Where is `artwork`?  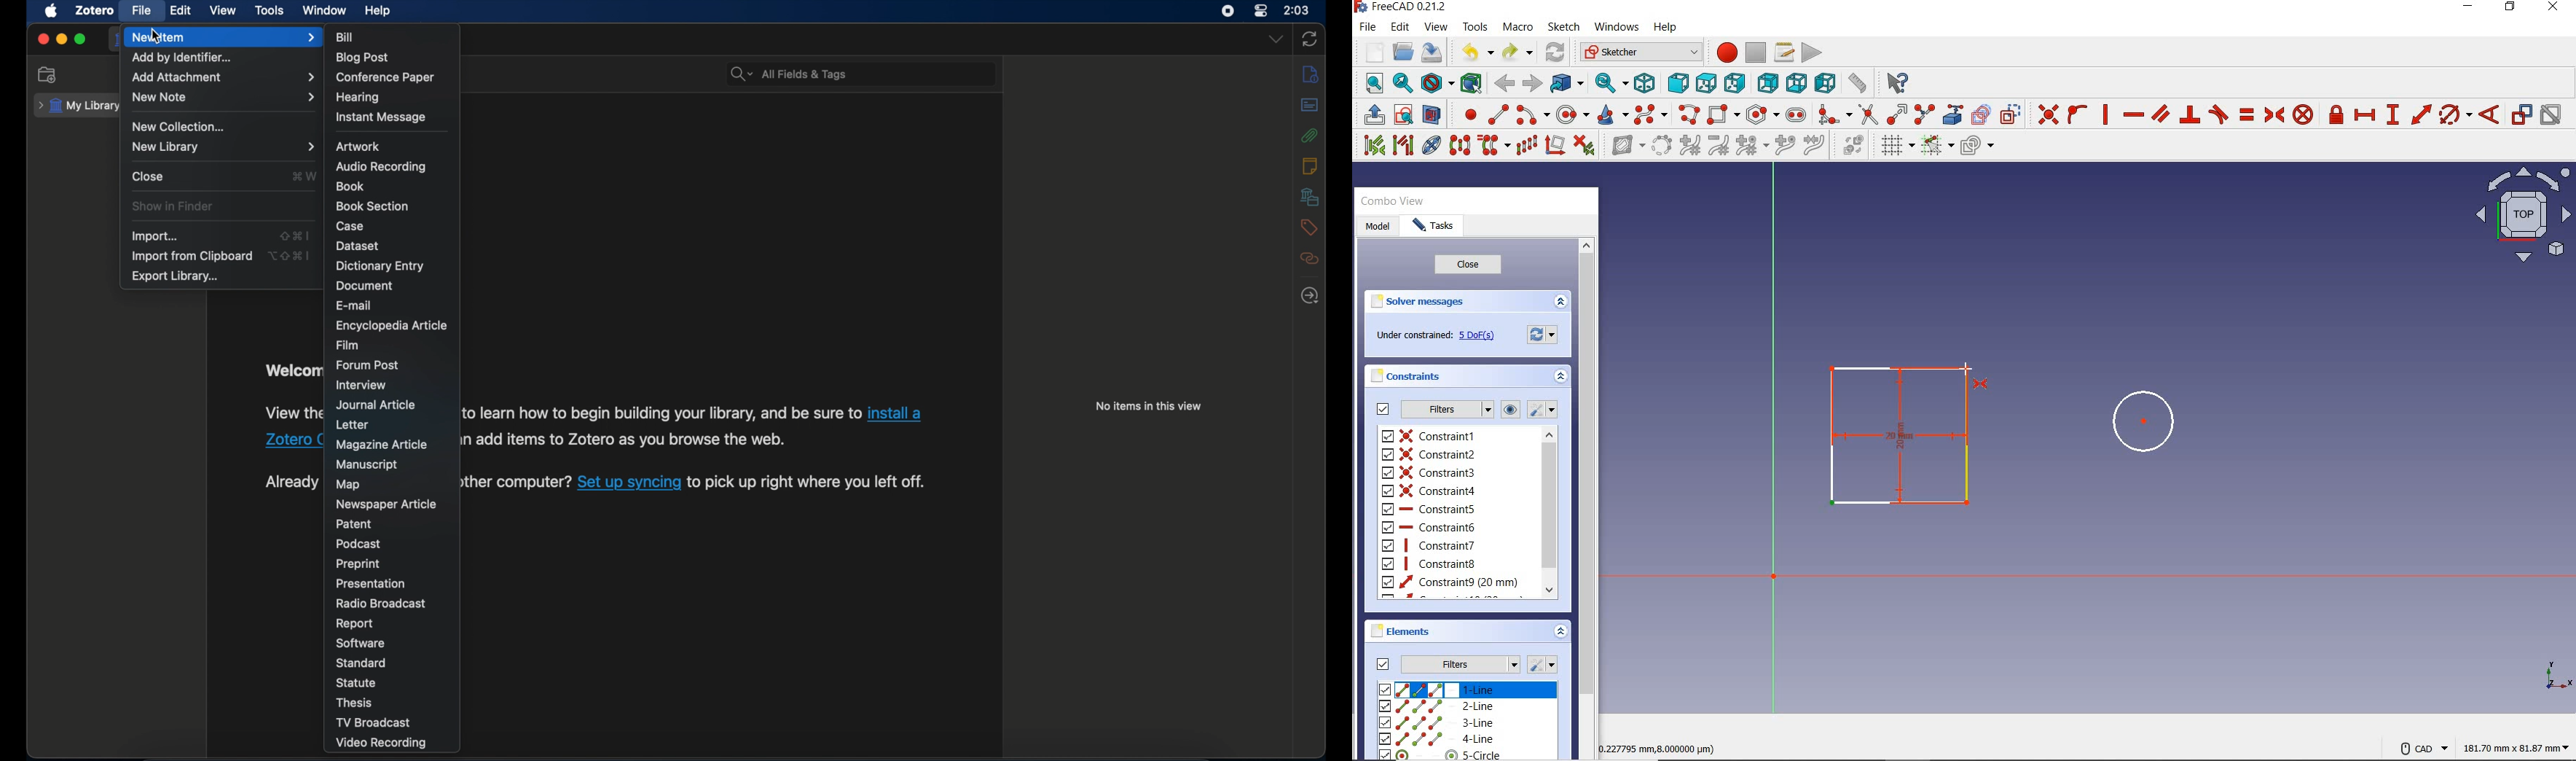
artwork is located at coordinates (358, 147).